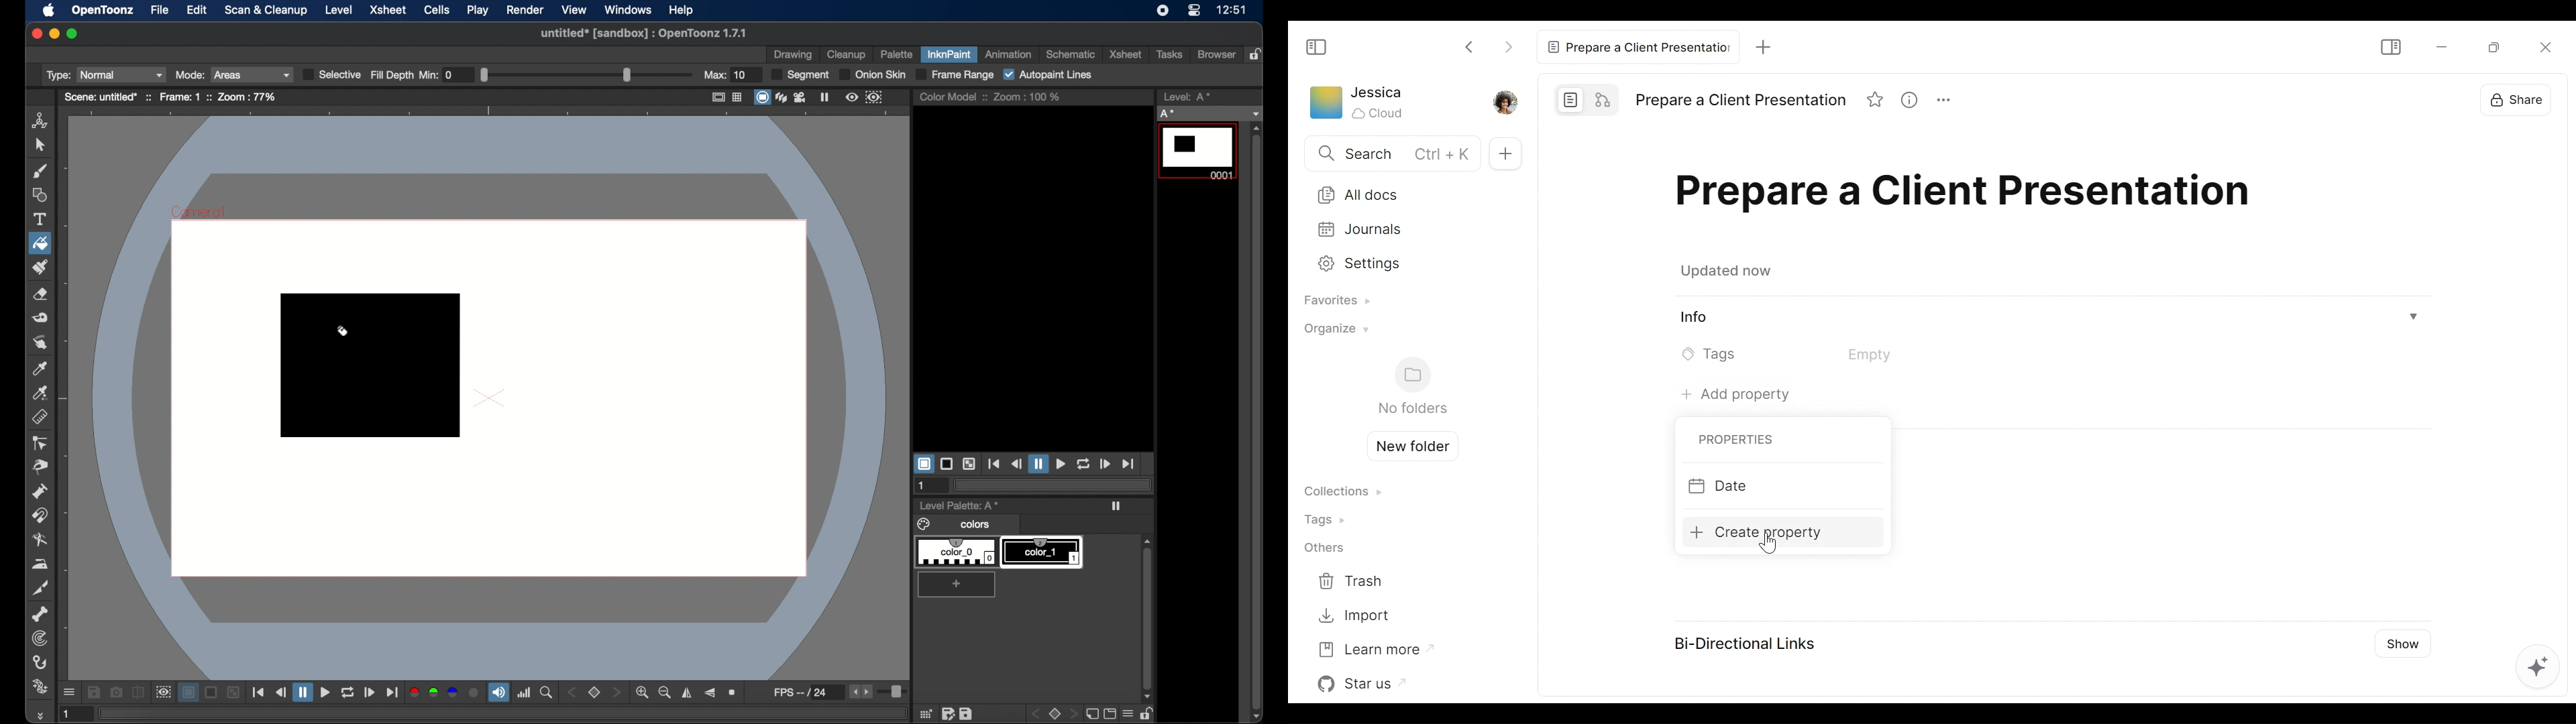 The width and height of the screenshot is (2576, 728). Describe the element at coordinates (616, 692) in the screenshot. I see `stepper button` at that location.